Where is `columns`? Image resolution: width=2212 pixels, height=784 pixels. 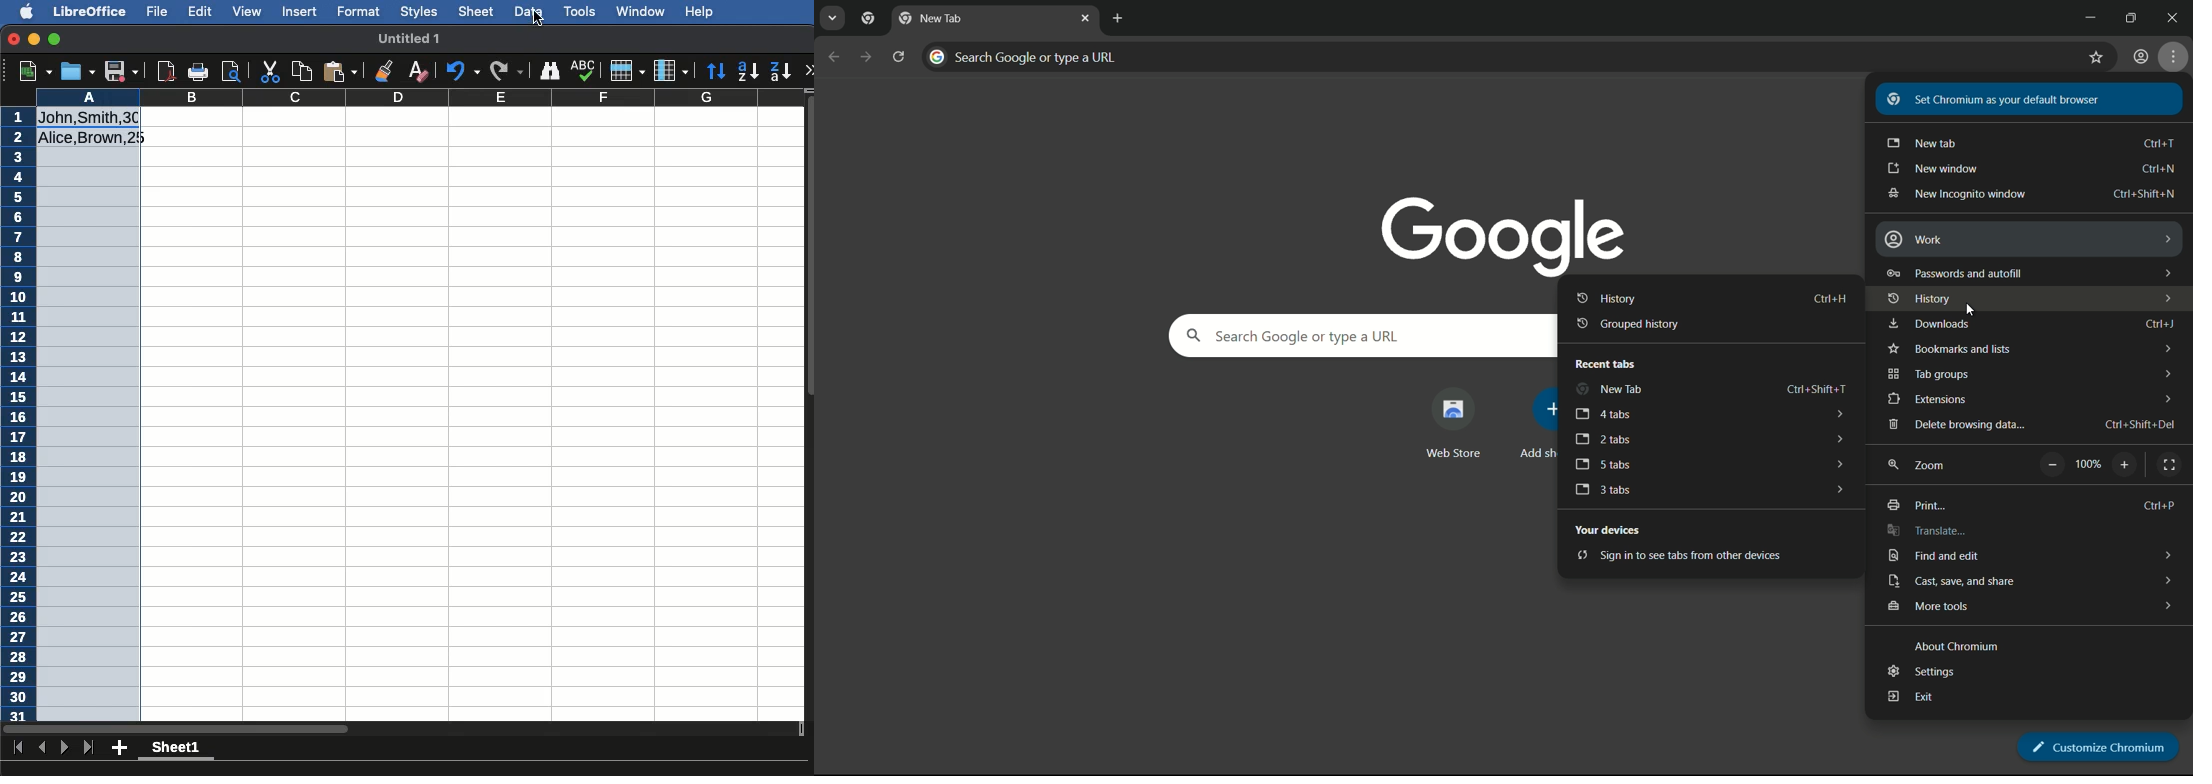
columns is located at coordinates (470, 98).